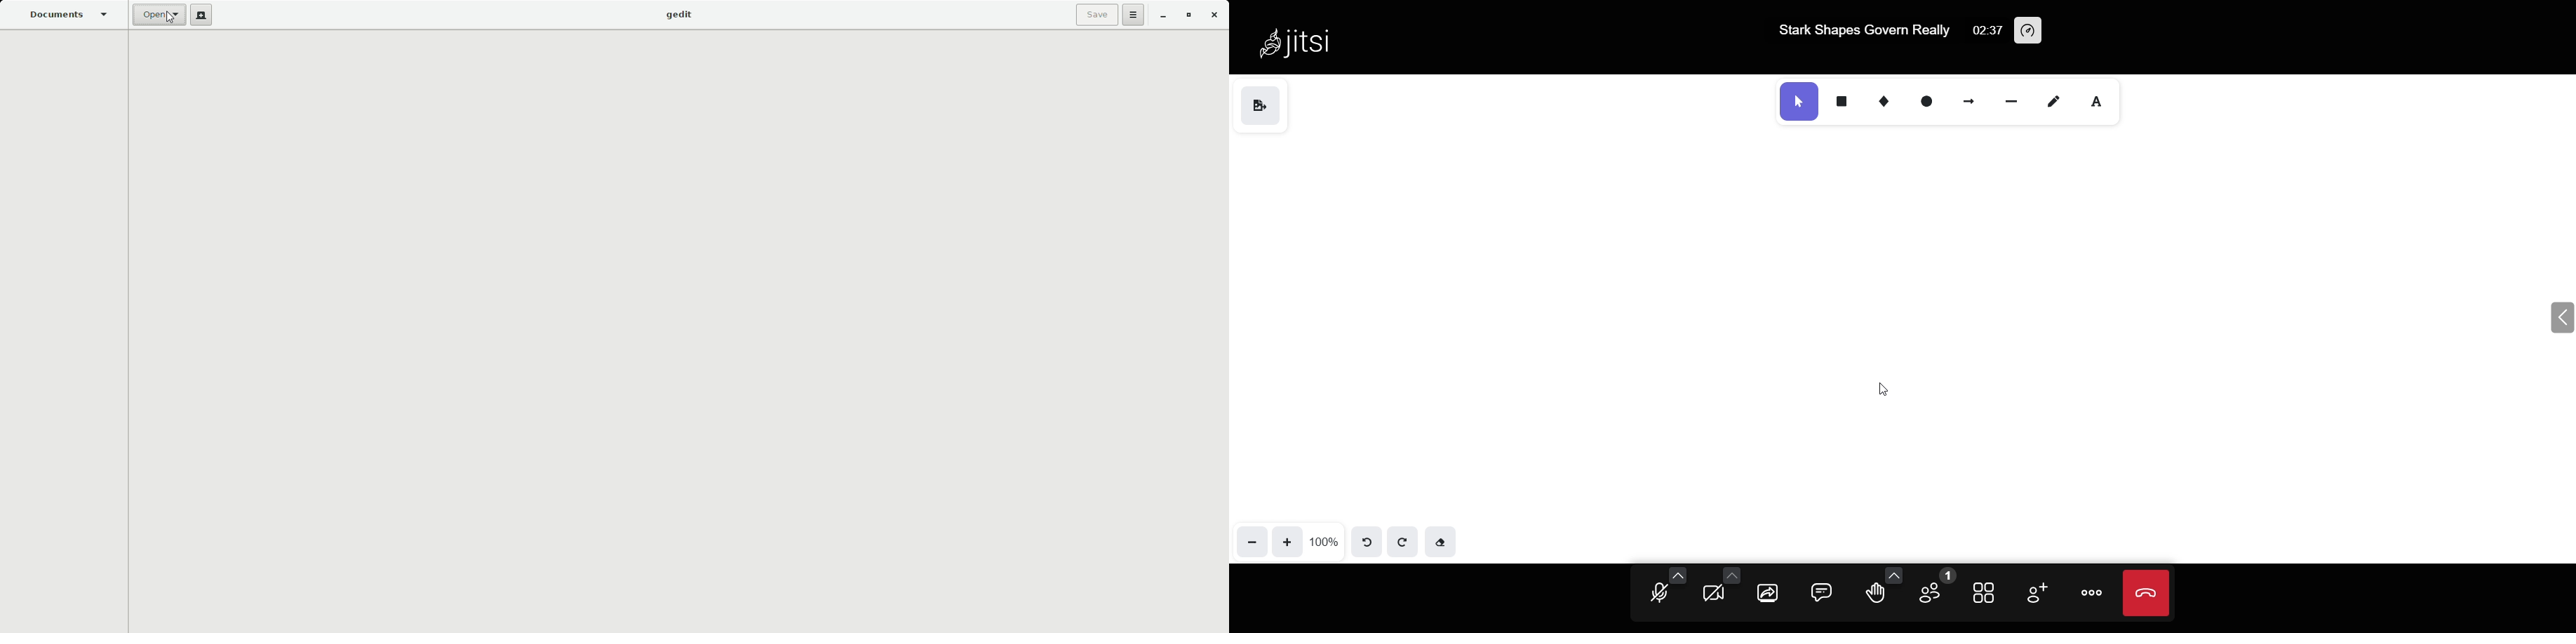  Describe the element at coordinates (675, 15) in the screenshot. I see `gedit` at that location.